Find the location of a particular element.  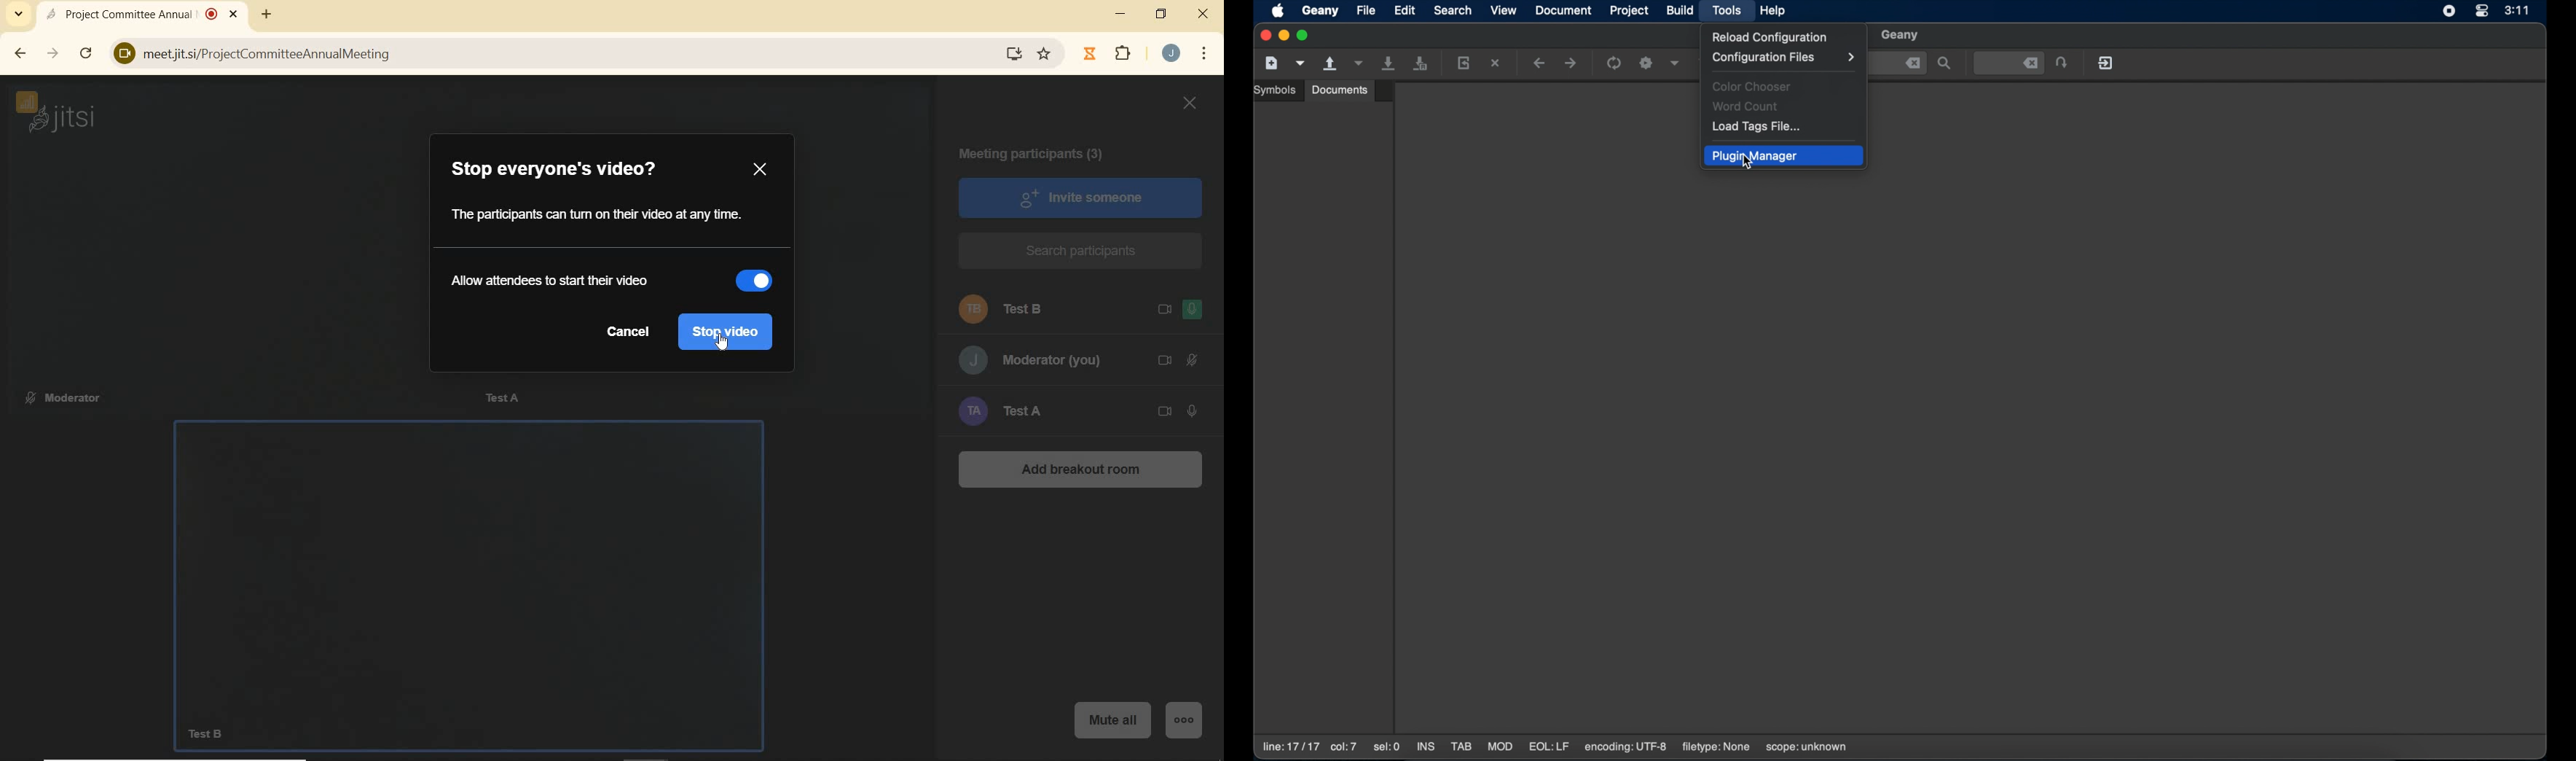

maximize is located at coordinates (1305, 35).